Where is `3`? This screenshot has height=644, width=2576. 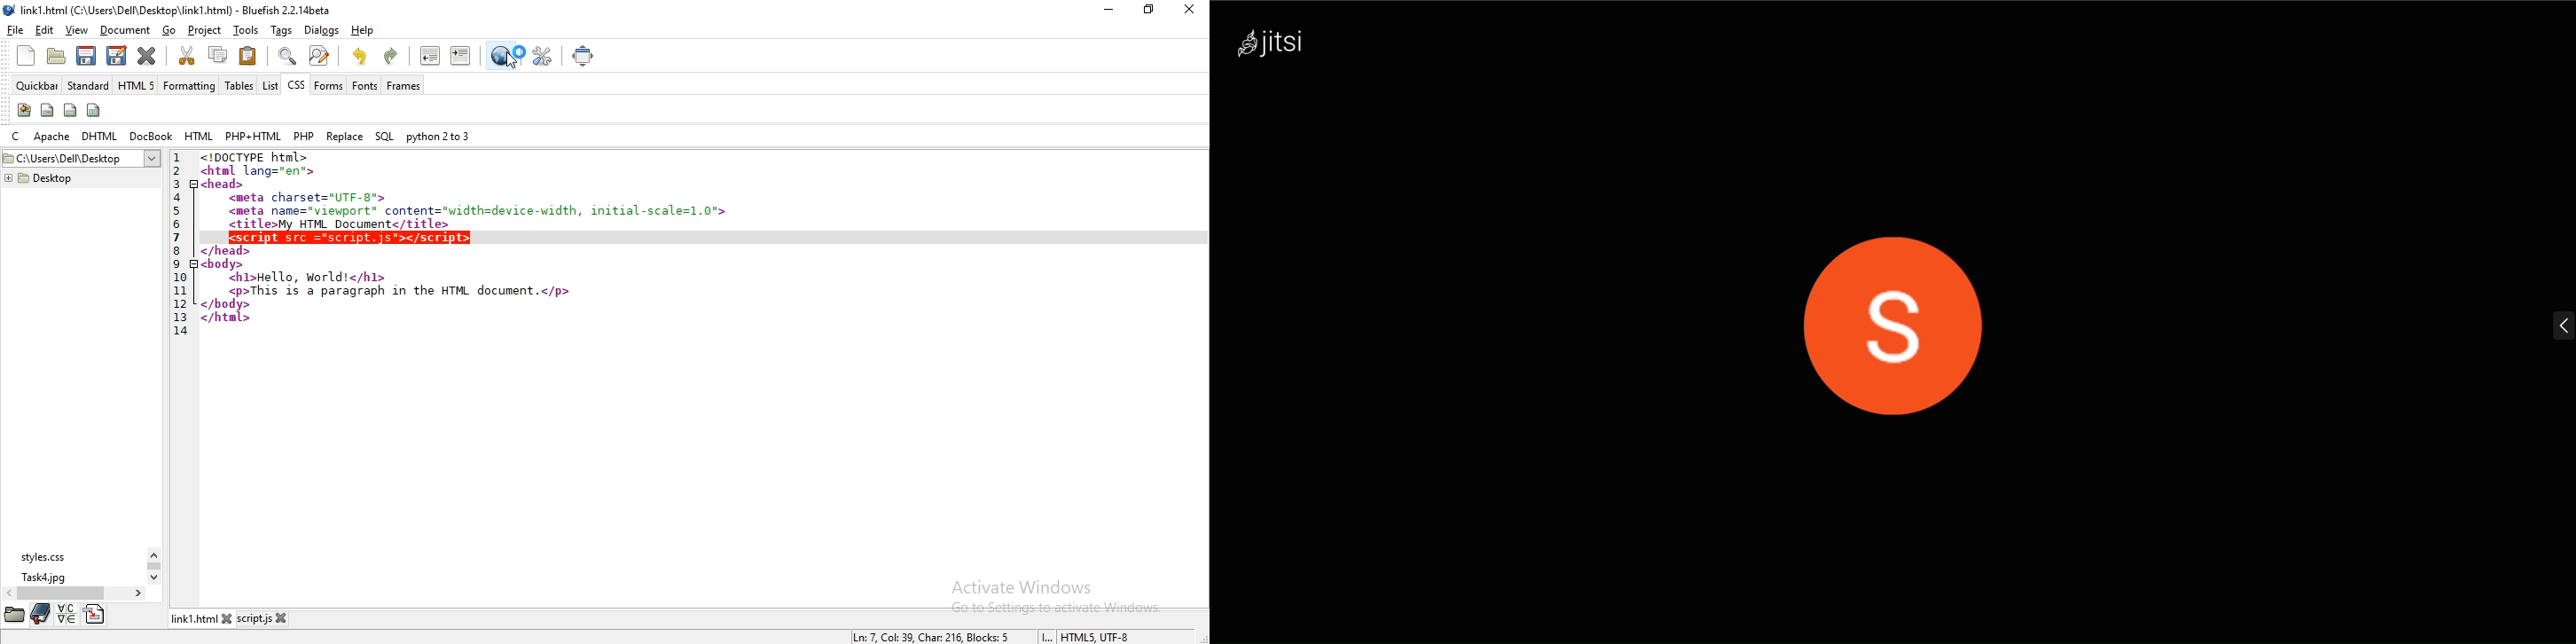 3 is located at coordinates (178, 185).